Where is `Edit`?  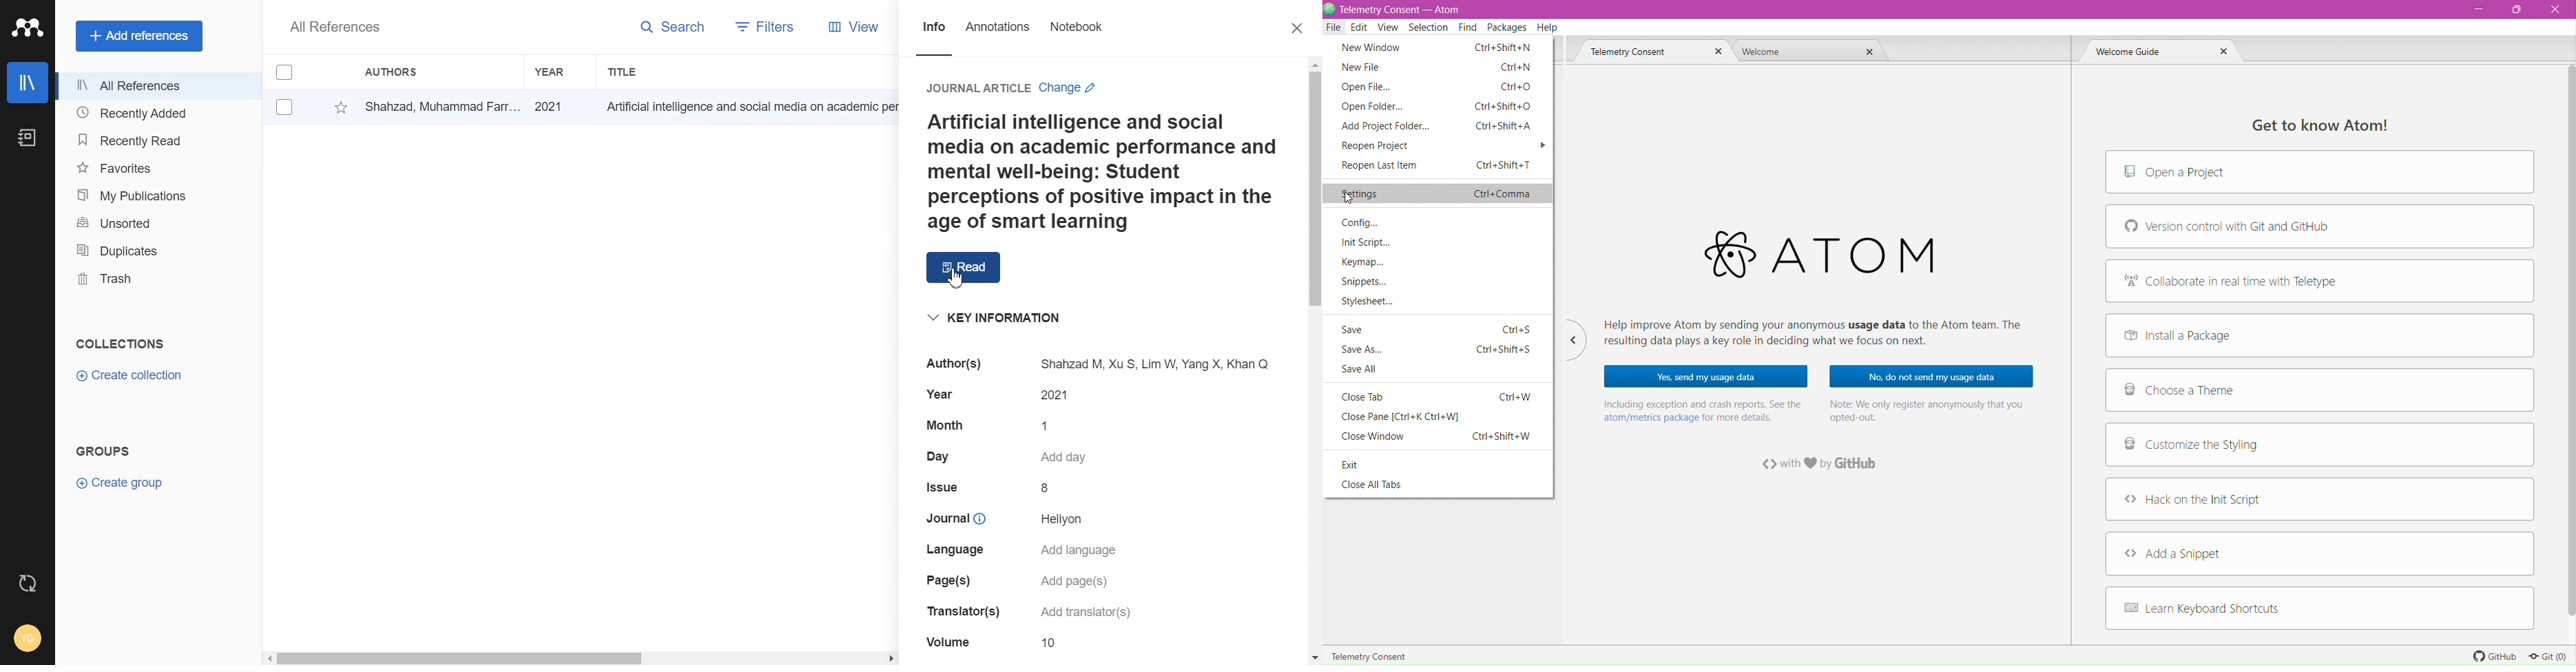
Edit is located at coordinates (1358, 28).